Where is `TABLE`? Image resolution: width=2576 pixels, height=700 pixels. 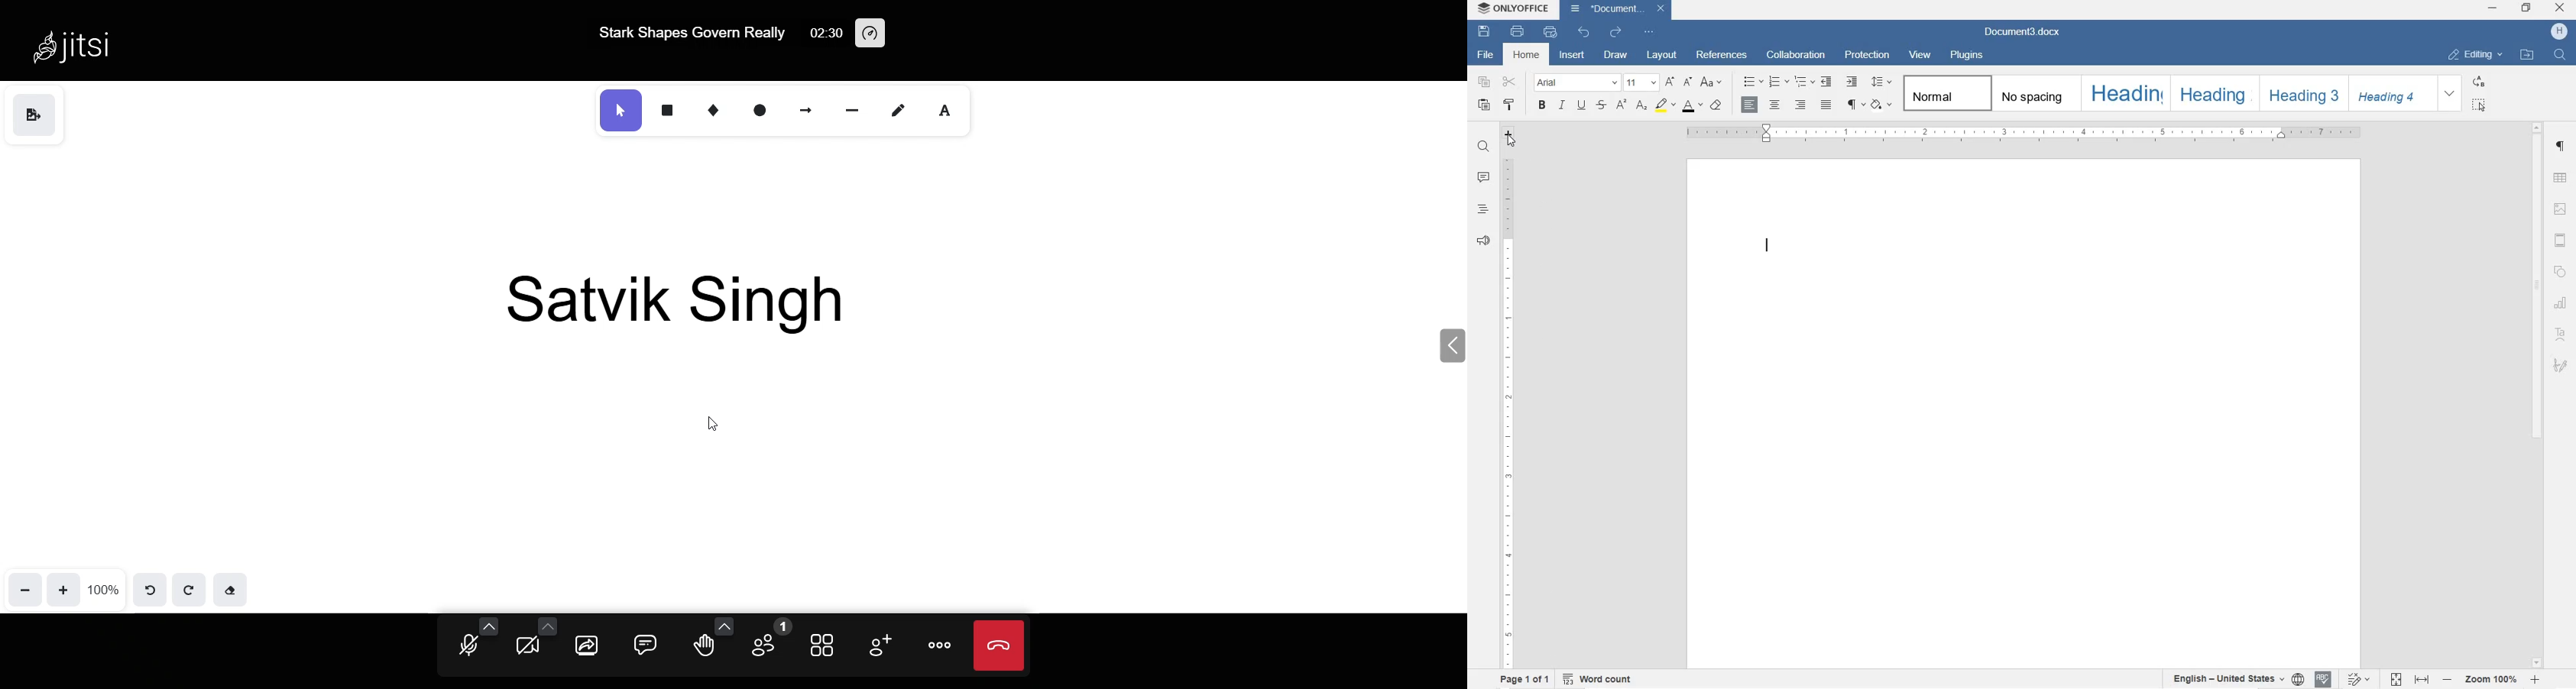
TABLE is located at coordinates (2561, 177).